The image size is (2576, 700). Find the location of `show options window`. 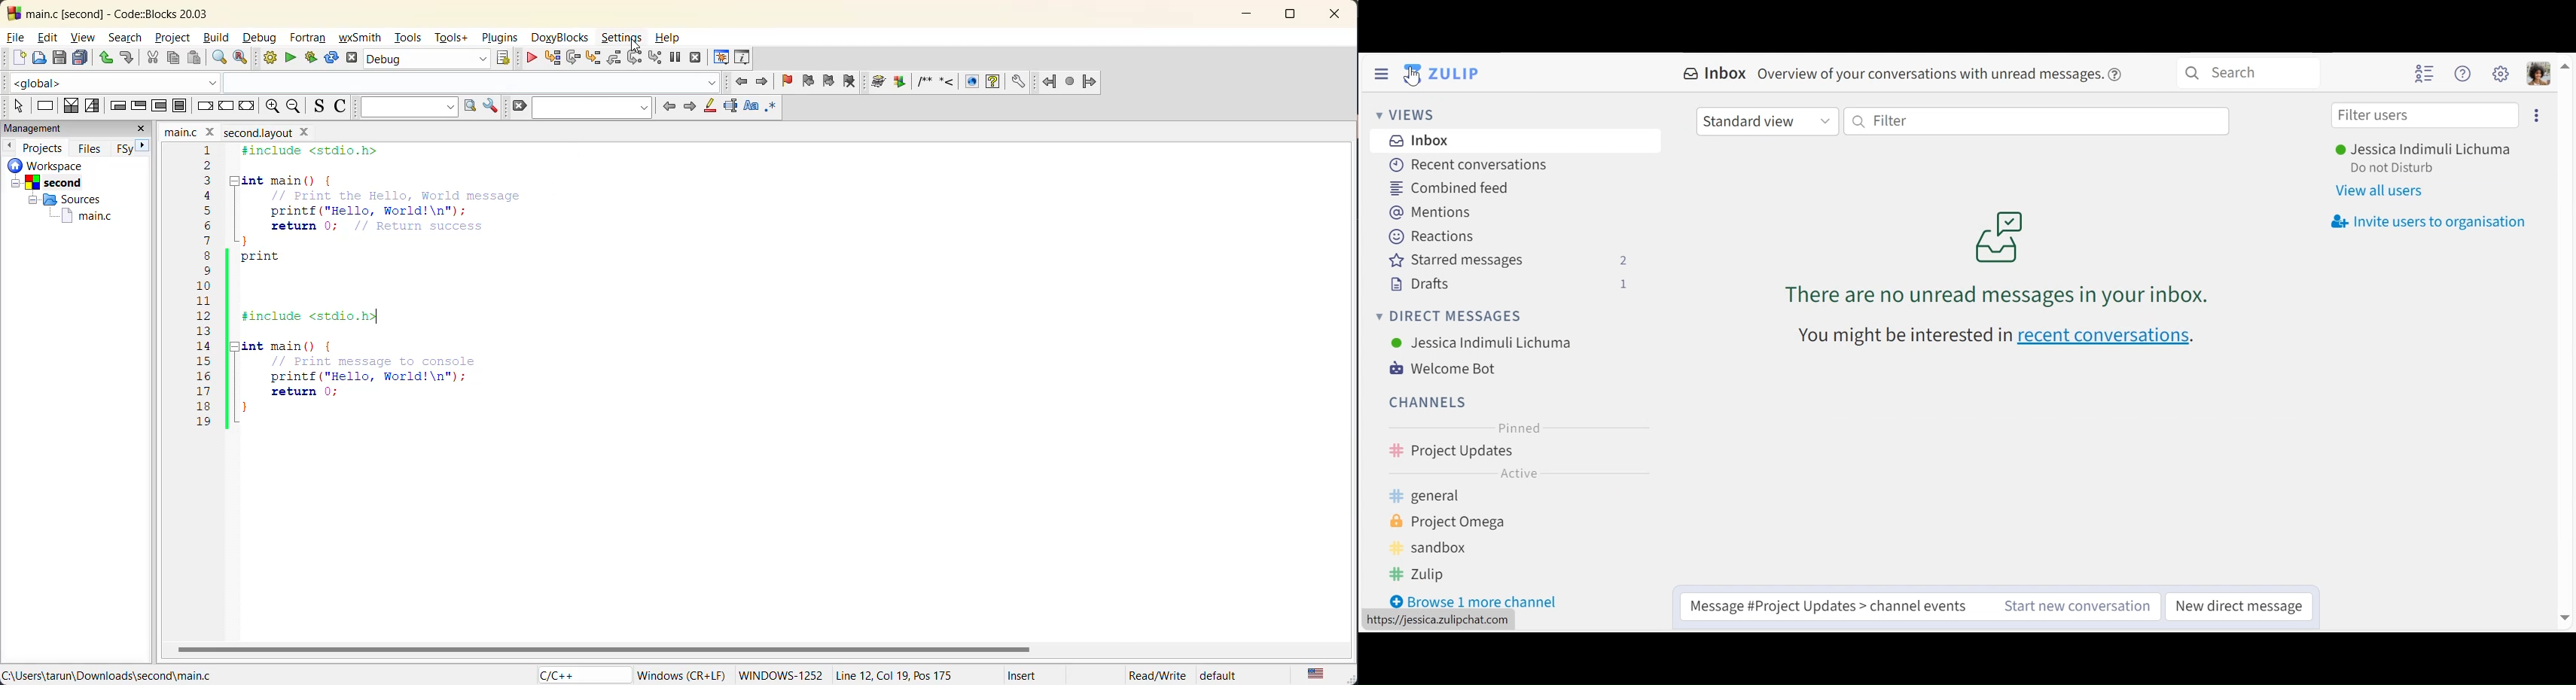

show options window is located at coordinates (492, 107).